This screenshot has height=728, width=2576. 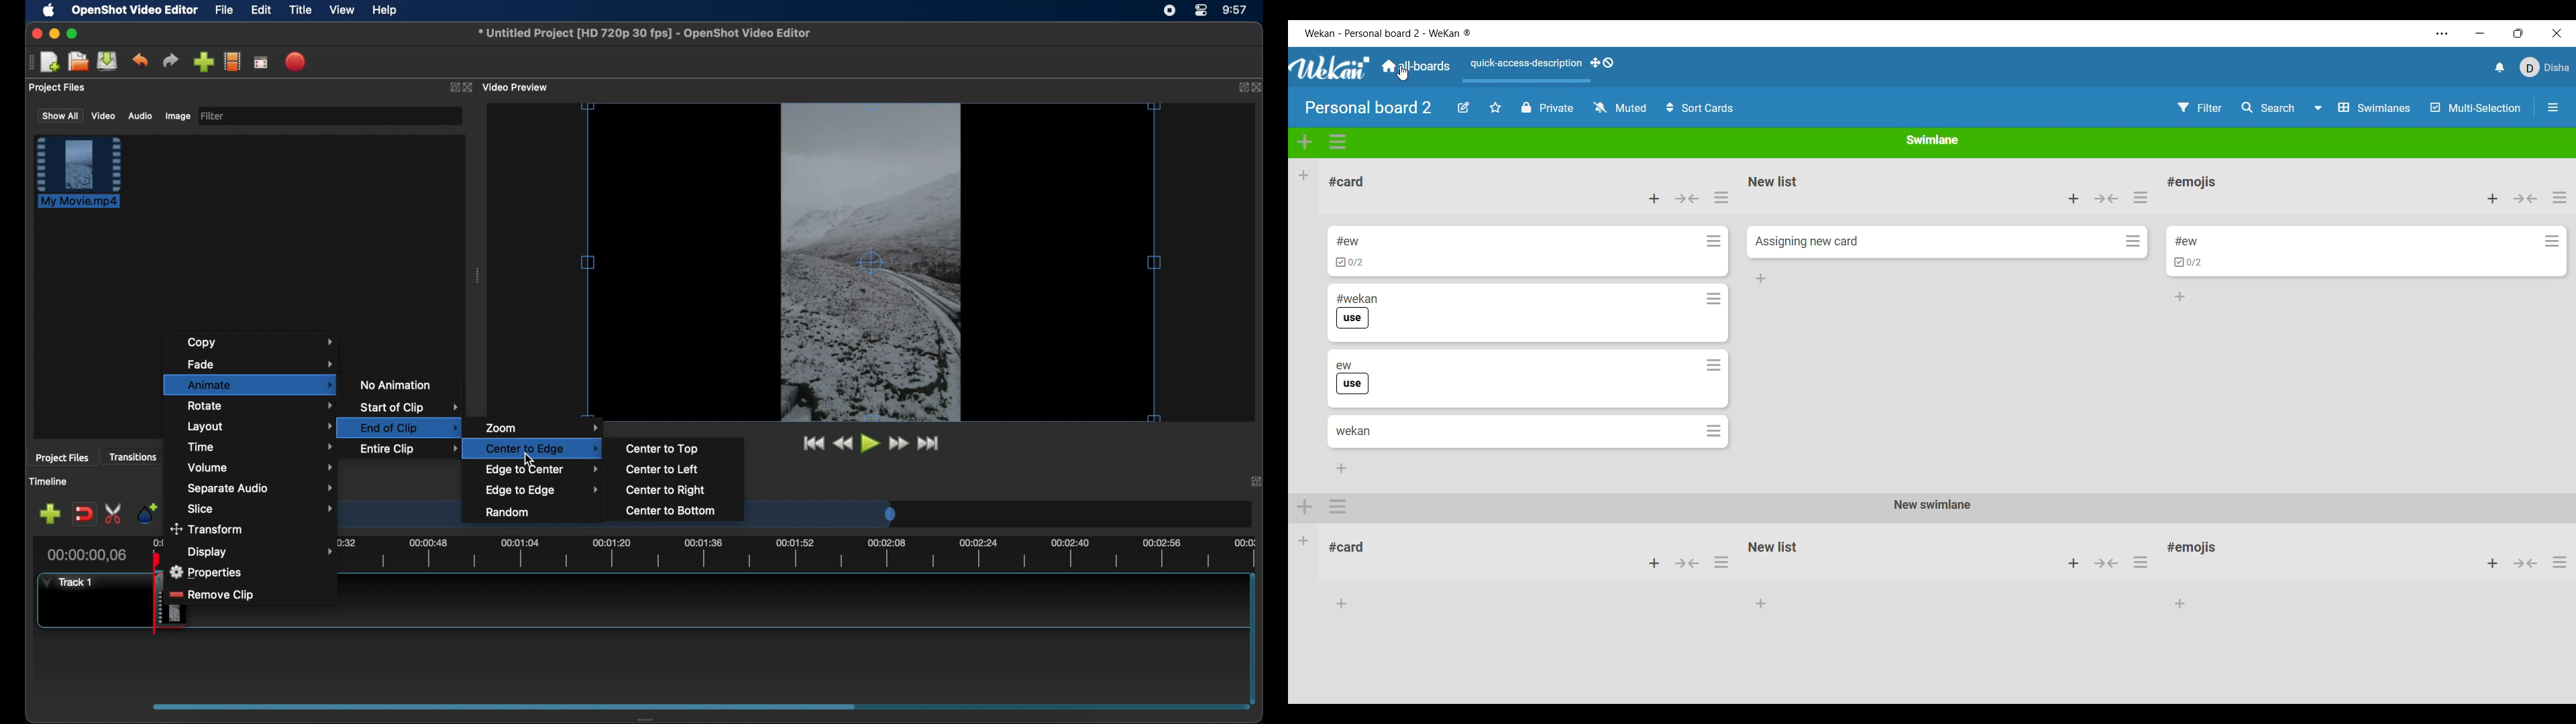 What do you see at coordinates (1773, 182) in the screenshot?
I see `List name` at bounding box center [1773, 182].